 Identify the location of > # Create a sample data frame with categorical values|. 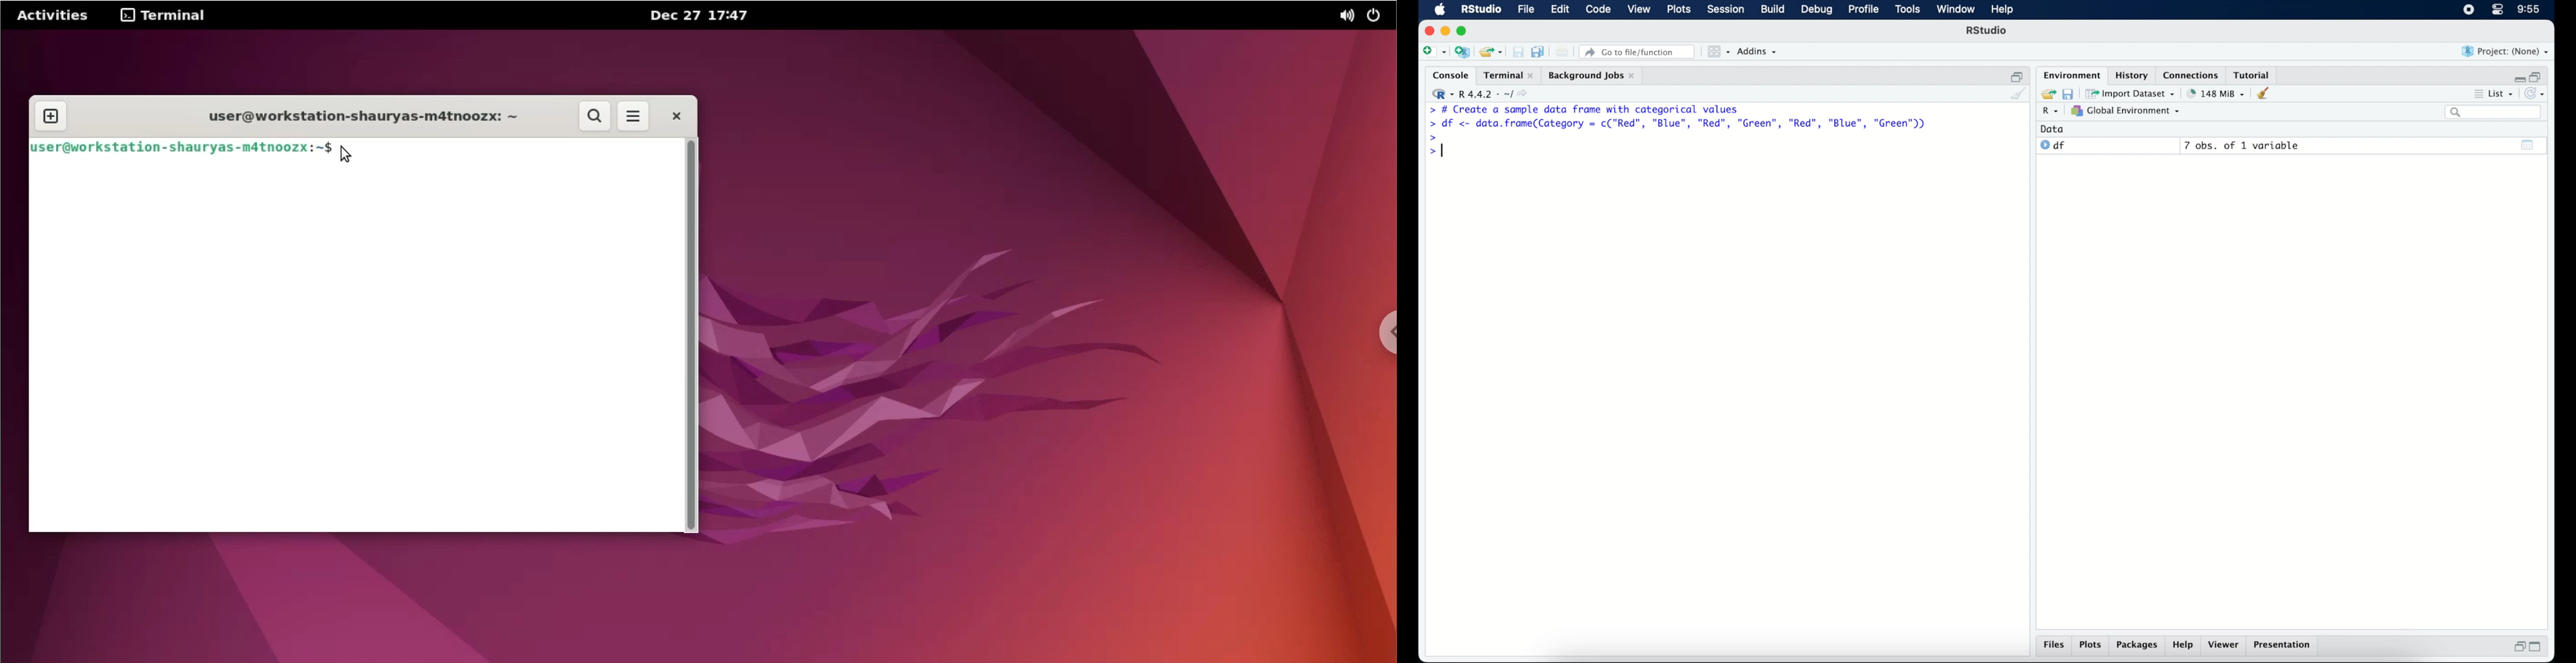
(1601, 109).